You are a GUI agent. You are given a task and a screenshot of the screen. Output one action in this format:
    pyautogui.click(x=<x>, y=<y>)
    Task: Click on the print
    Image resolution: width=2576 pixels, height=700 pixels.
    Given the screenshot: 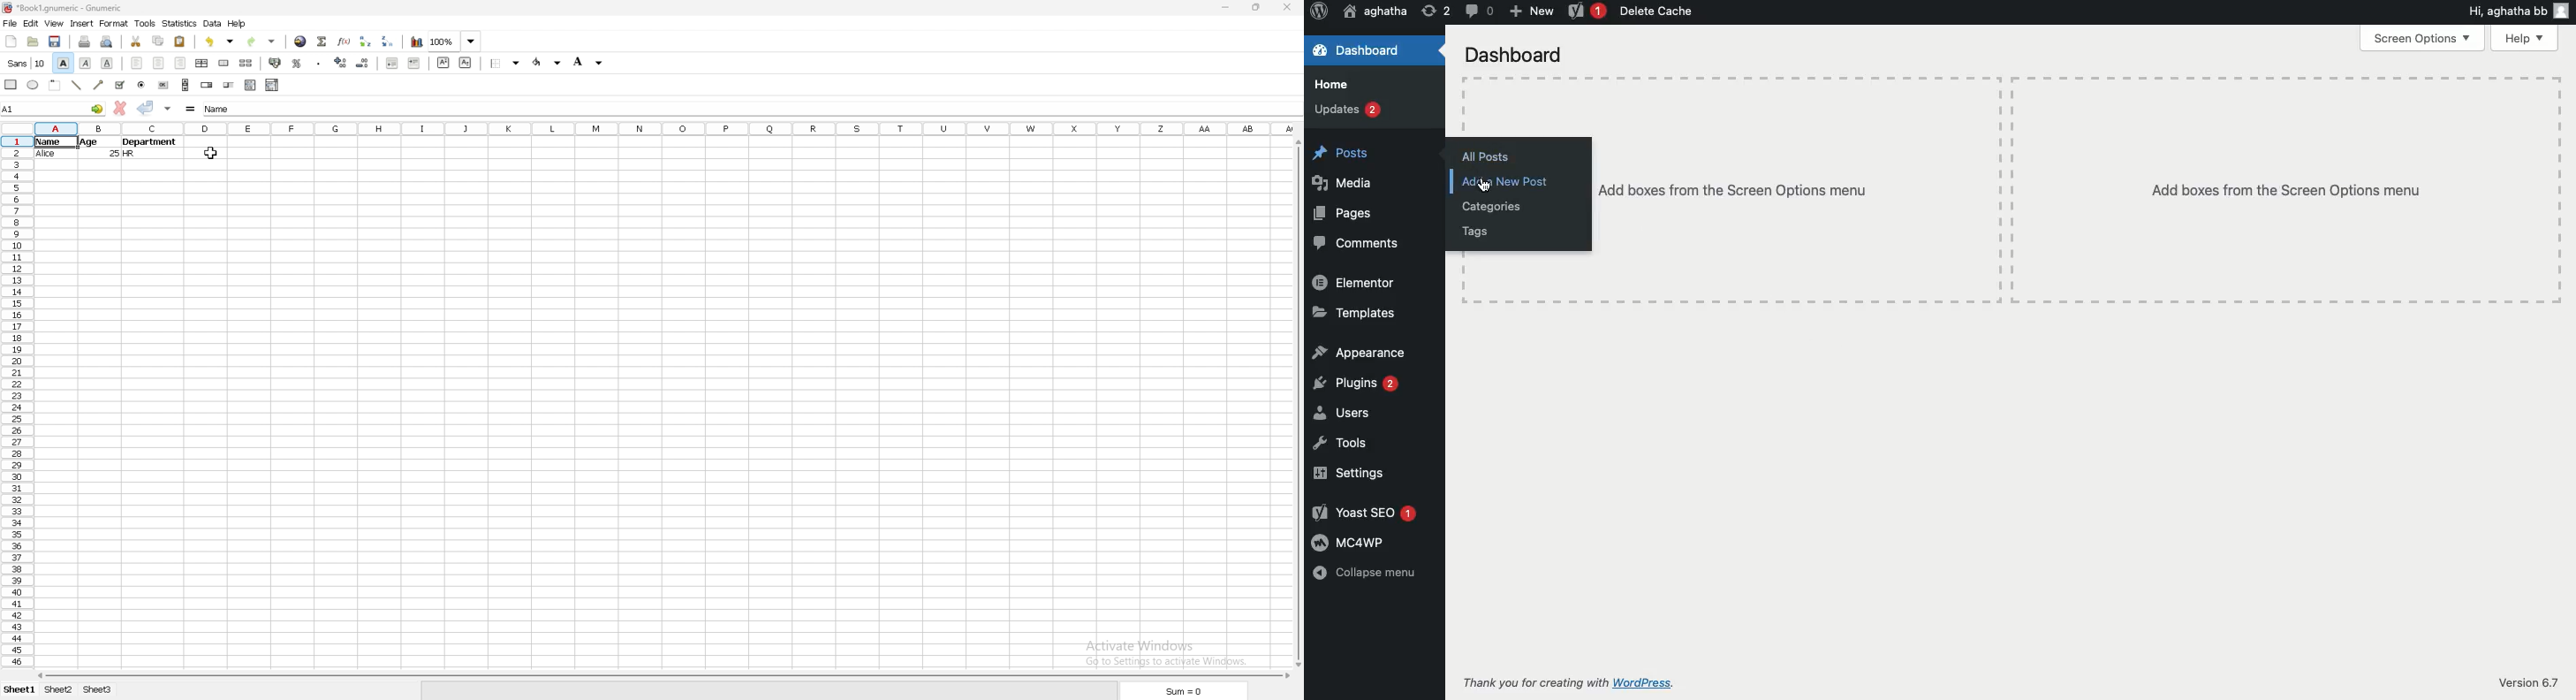 What is the action you would take?
    pyautogui.click(x=85, y=41)
    